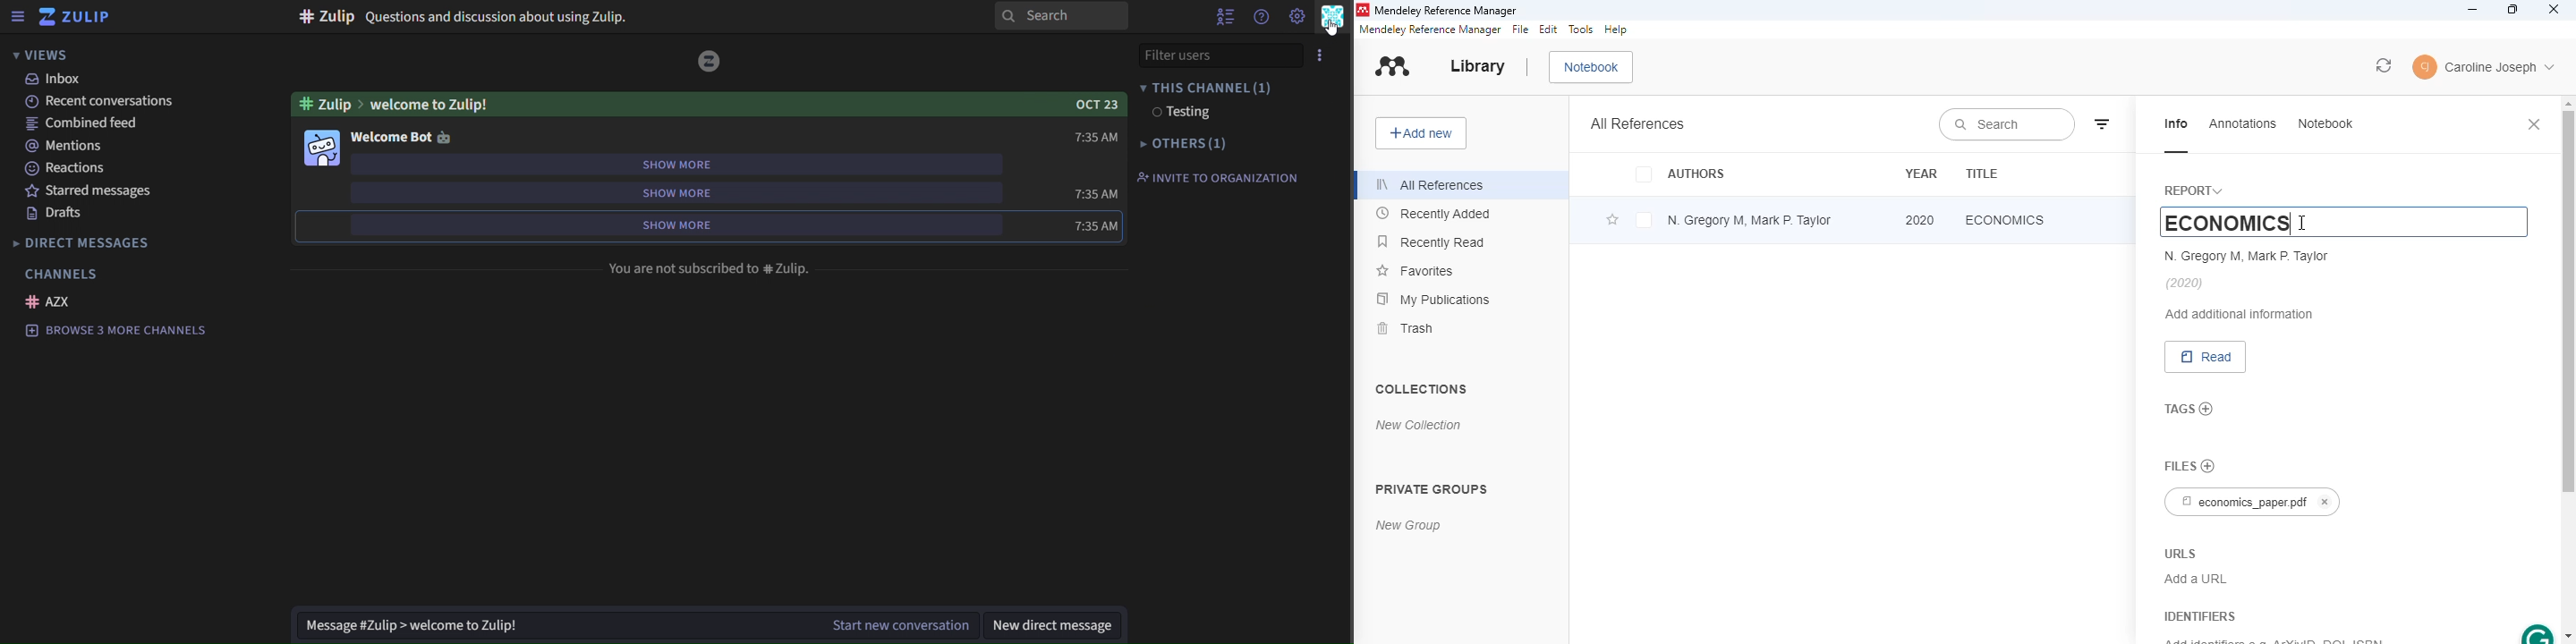 This screenshot has width=2576, height=644. Describe the element at coordinates (2179, 466) in the screenshot. I see `files` at that location.